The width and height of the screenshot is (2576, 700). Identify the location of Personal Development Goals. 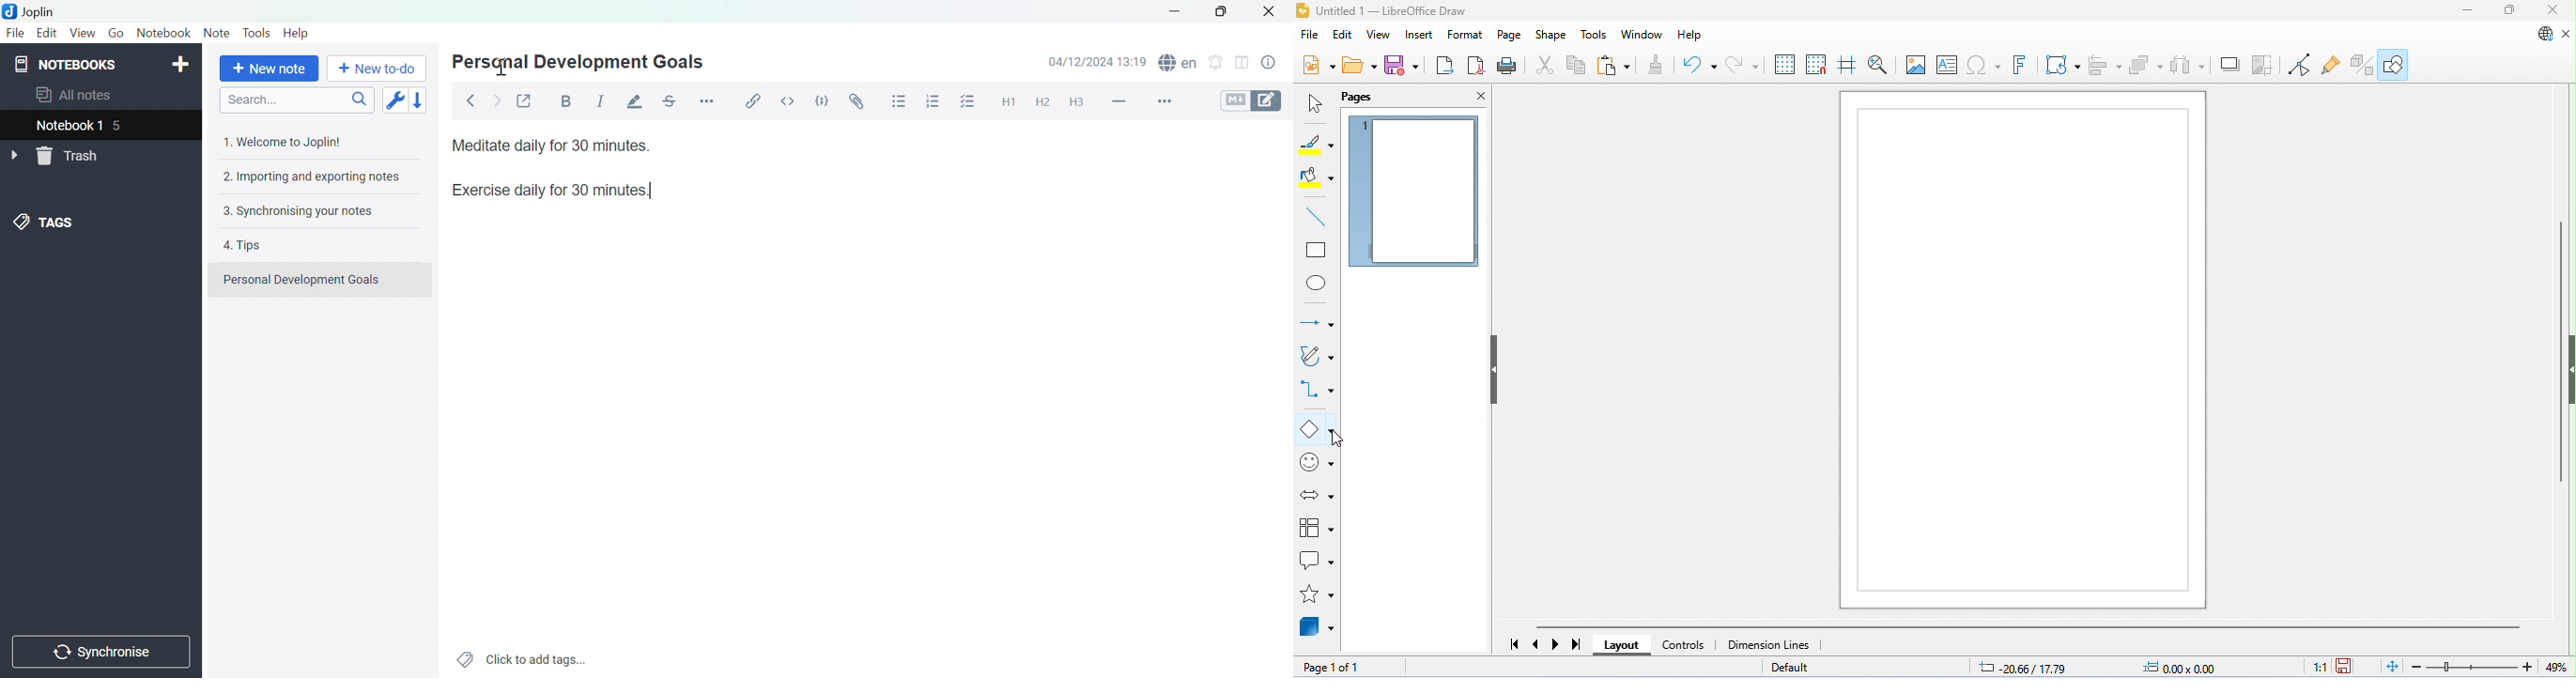
(302, 280).